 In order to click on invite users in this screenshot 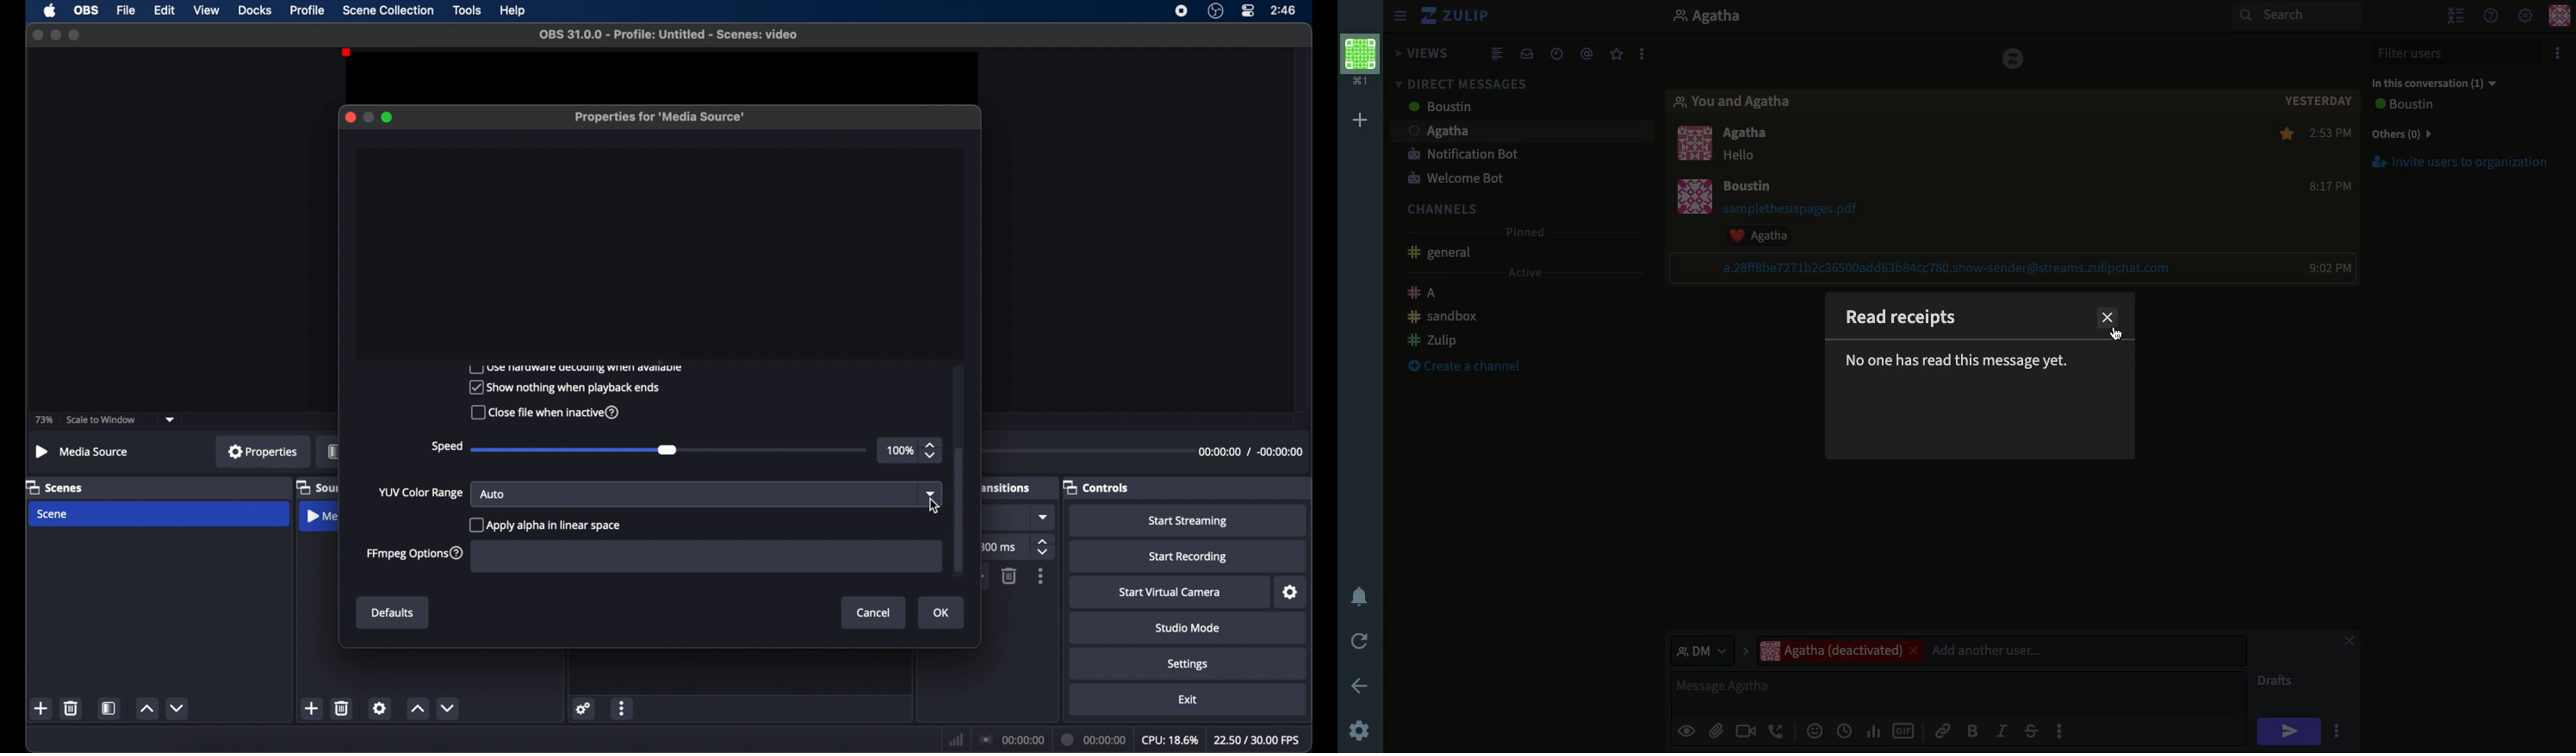, I will do `click(2465, 169)`.